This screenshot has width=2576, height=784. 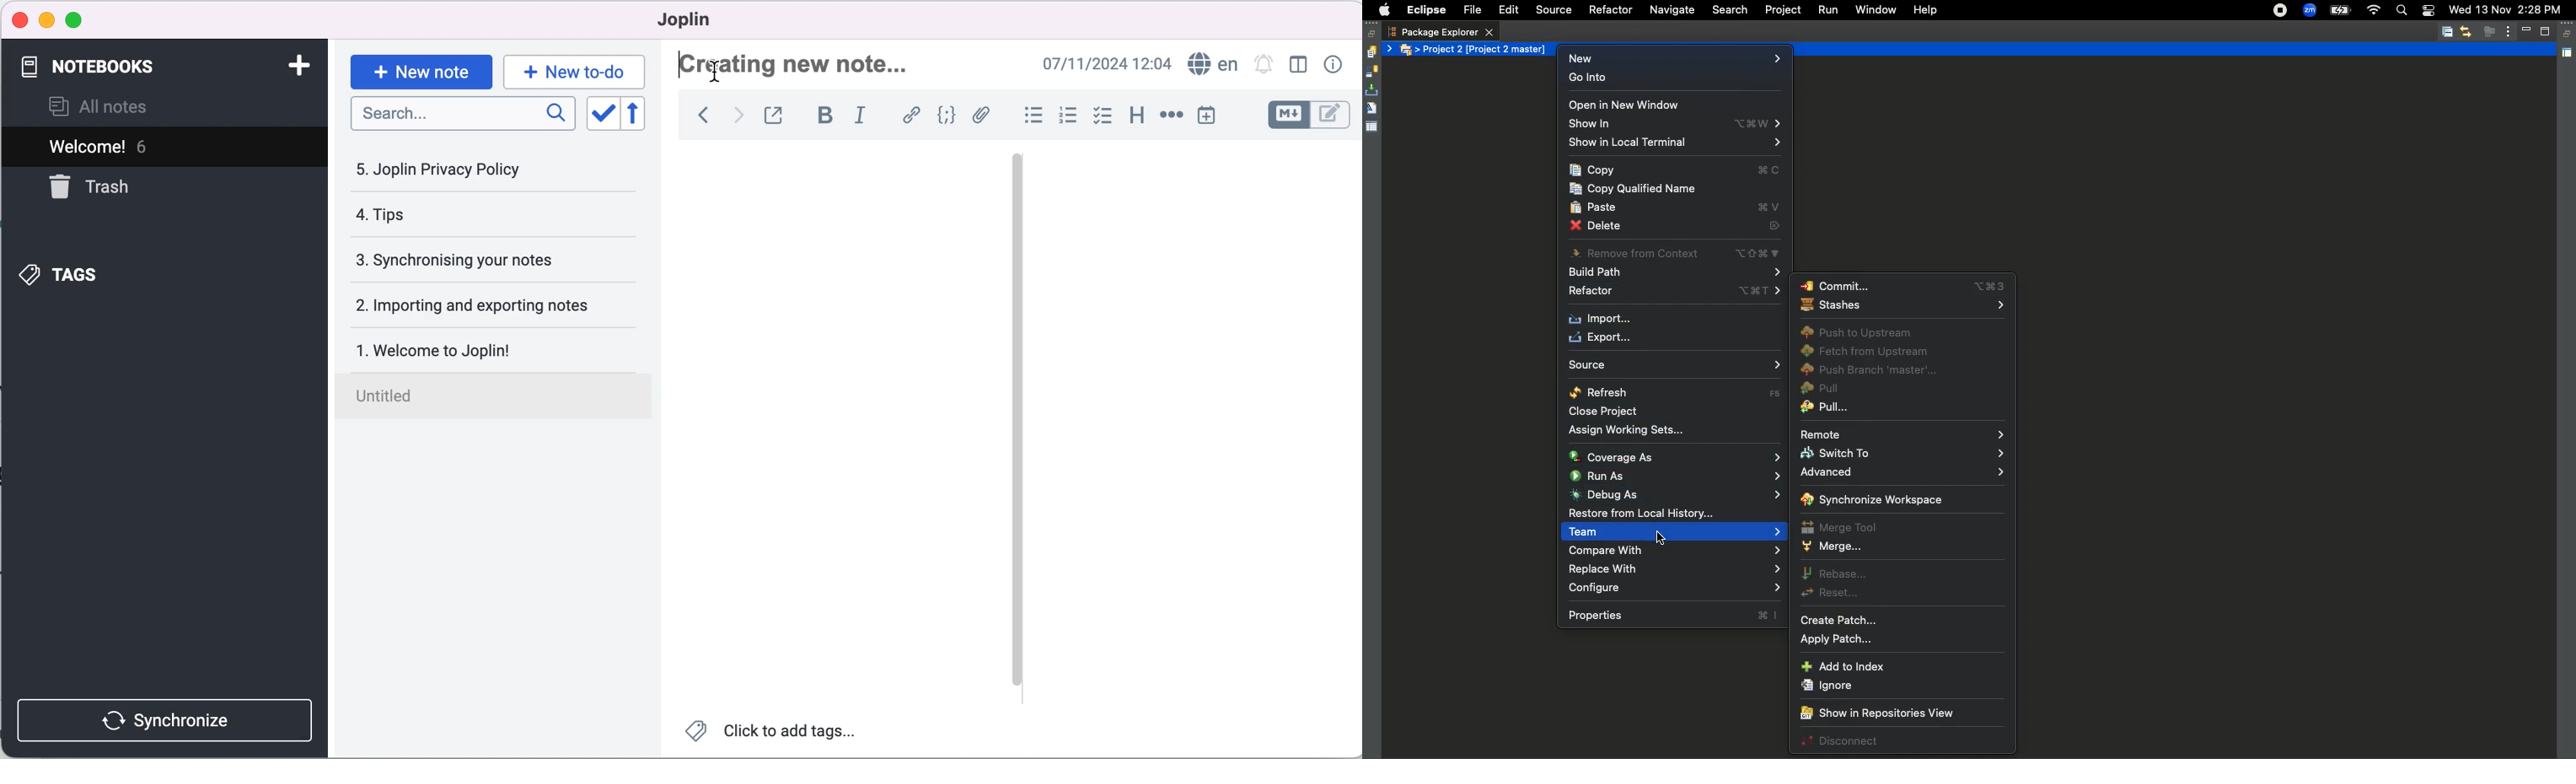 I want to click on welcome to joplin, so click(x=497, y=343).